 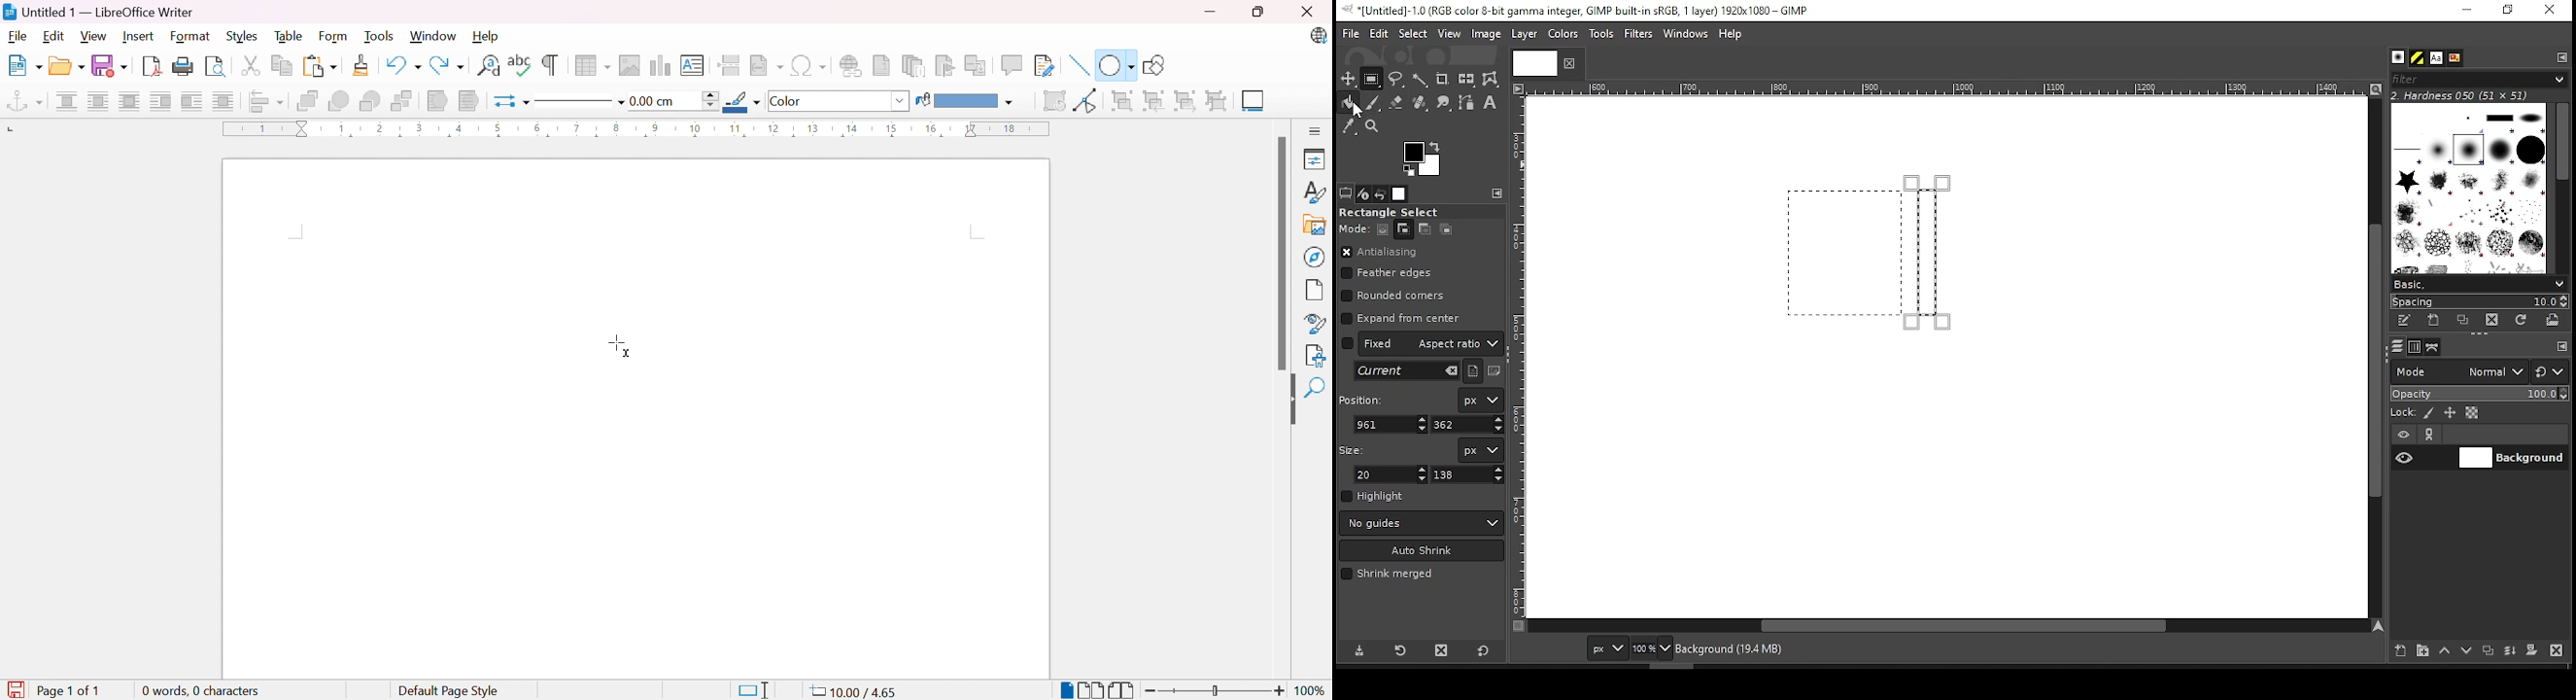 I want to click on spacing, so click(x=2479, y=301).